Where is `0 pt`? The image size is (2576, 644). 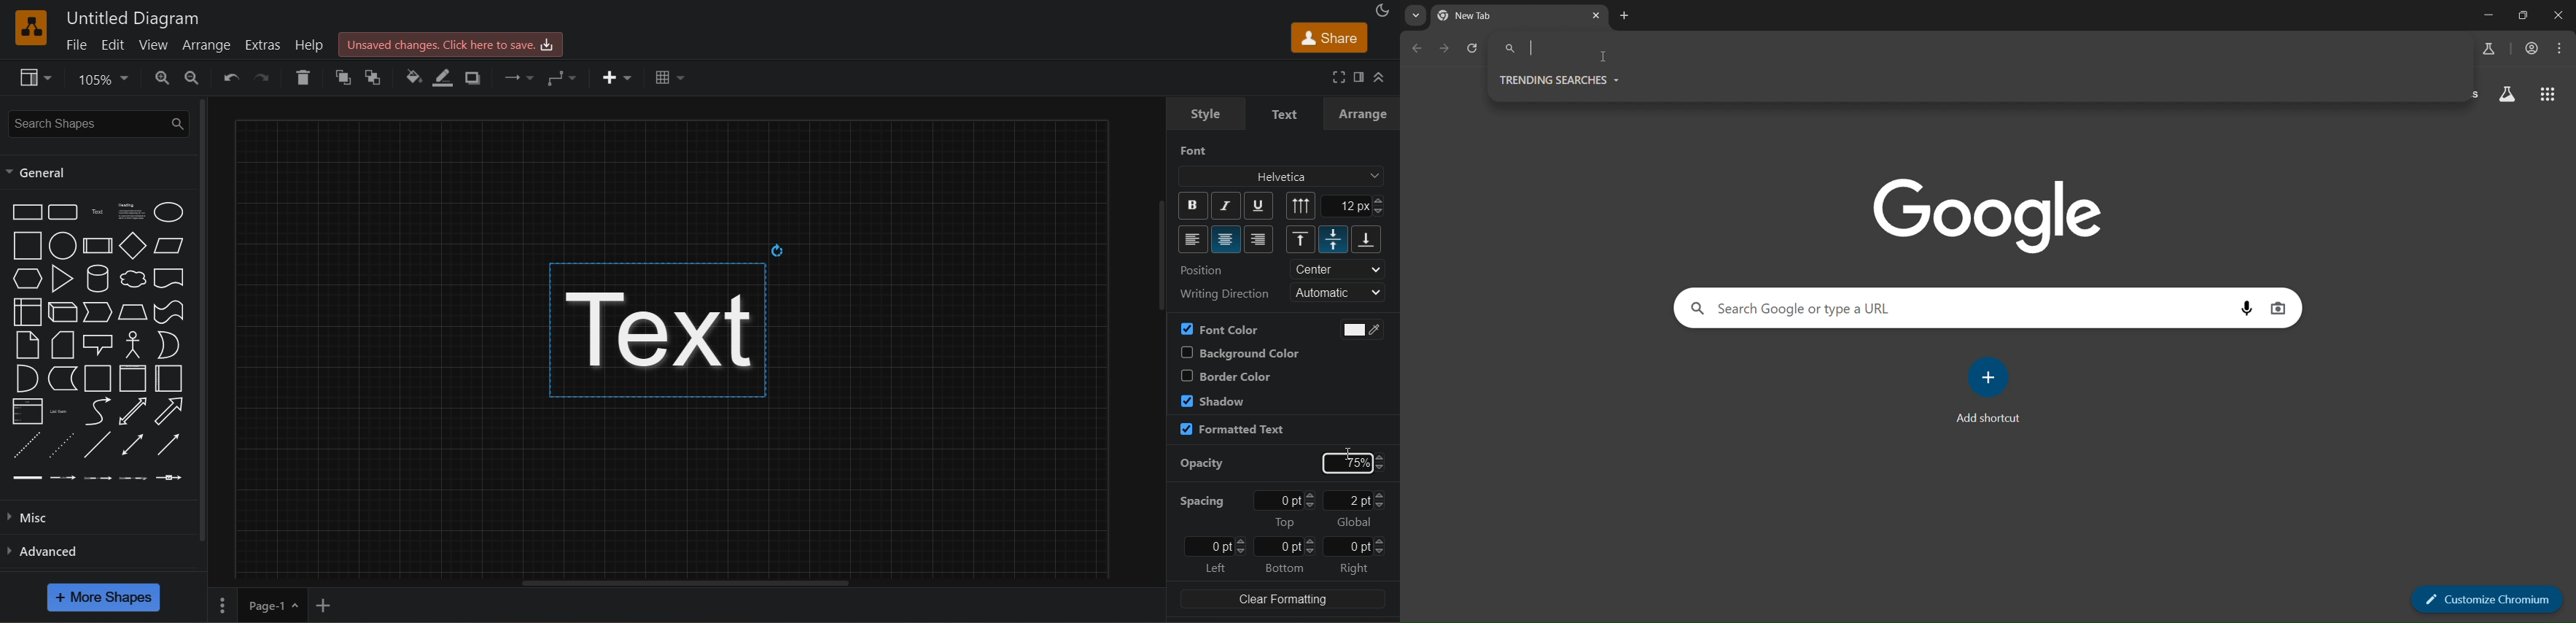
0 pt is located at coordinates (1215, 546).